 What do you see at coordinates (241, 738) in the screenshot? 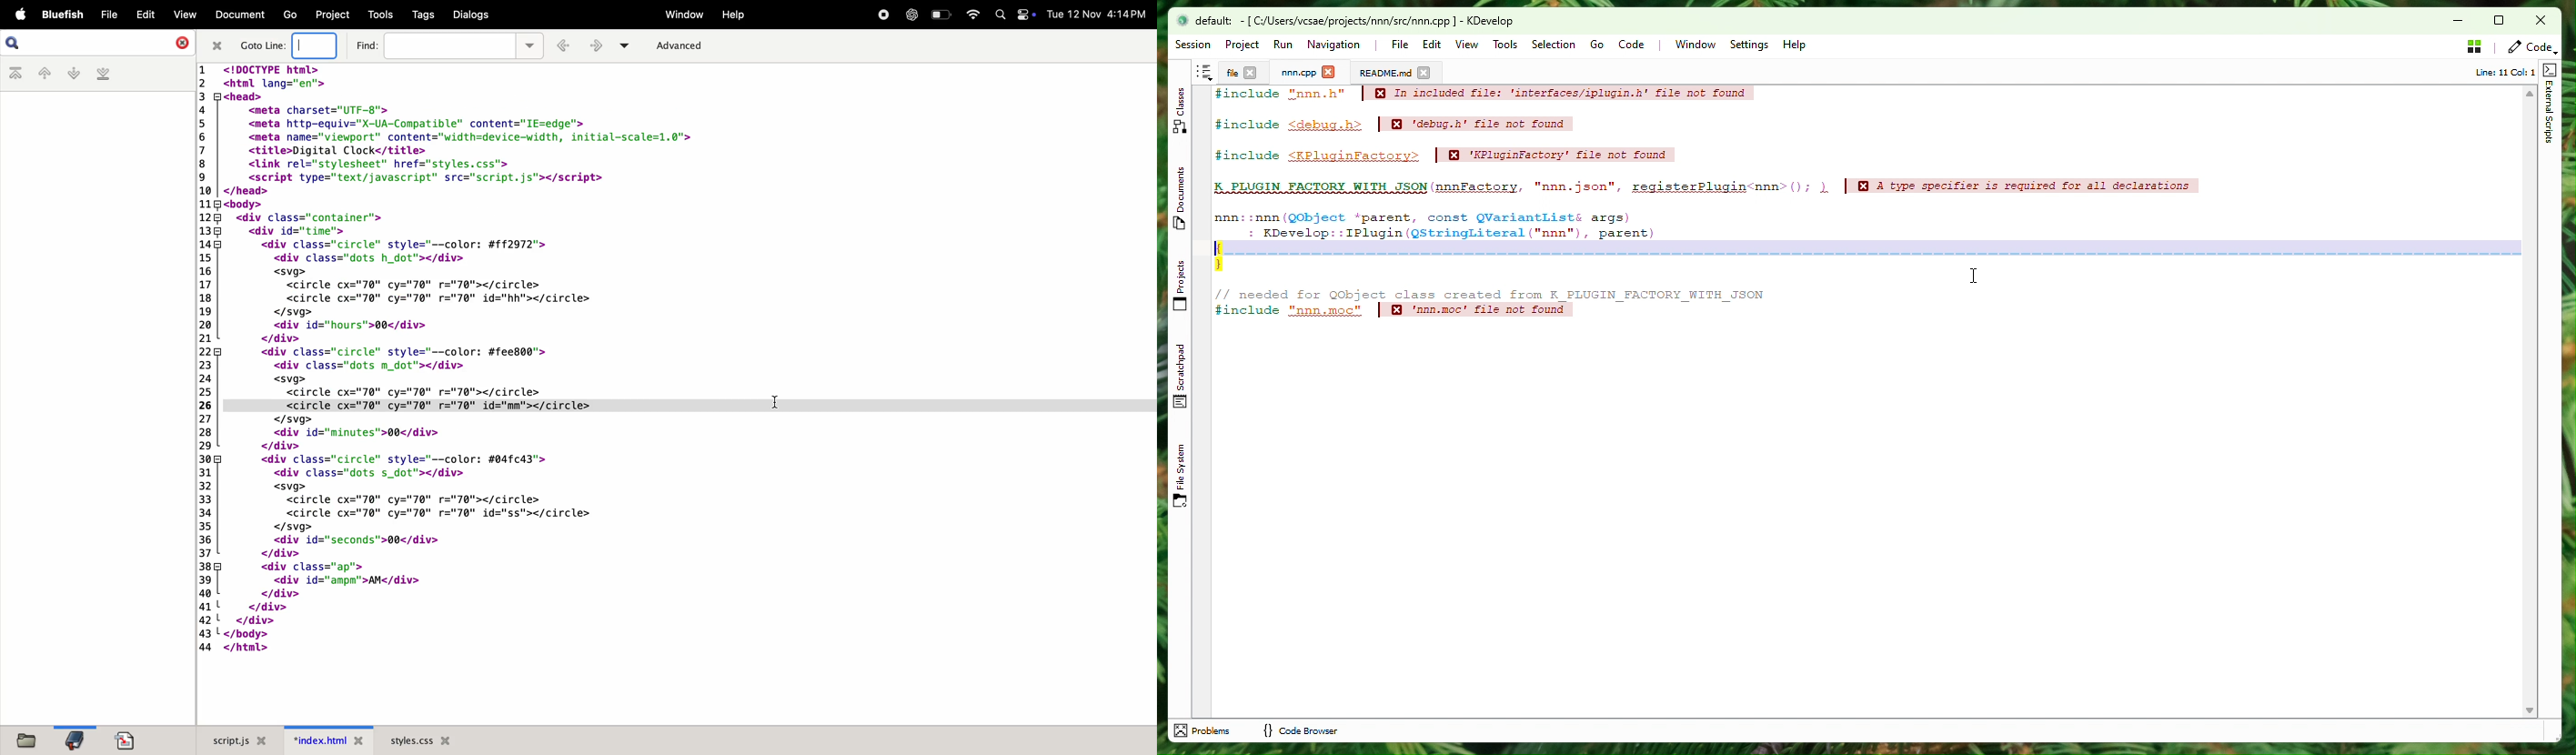
I see `script.js` at bounding box center [241, 738].